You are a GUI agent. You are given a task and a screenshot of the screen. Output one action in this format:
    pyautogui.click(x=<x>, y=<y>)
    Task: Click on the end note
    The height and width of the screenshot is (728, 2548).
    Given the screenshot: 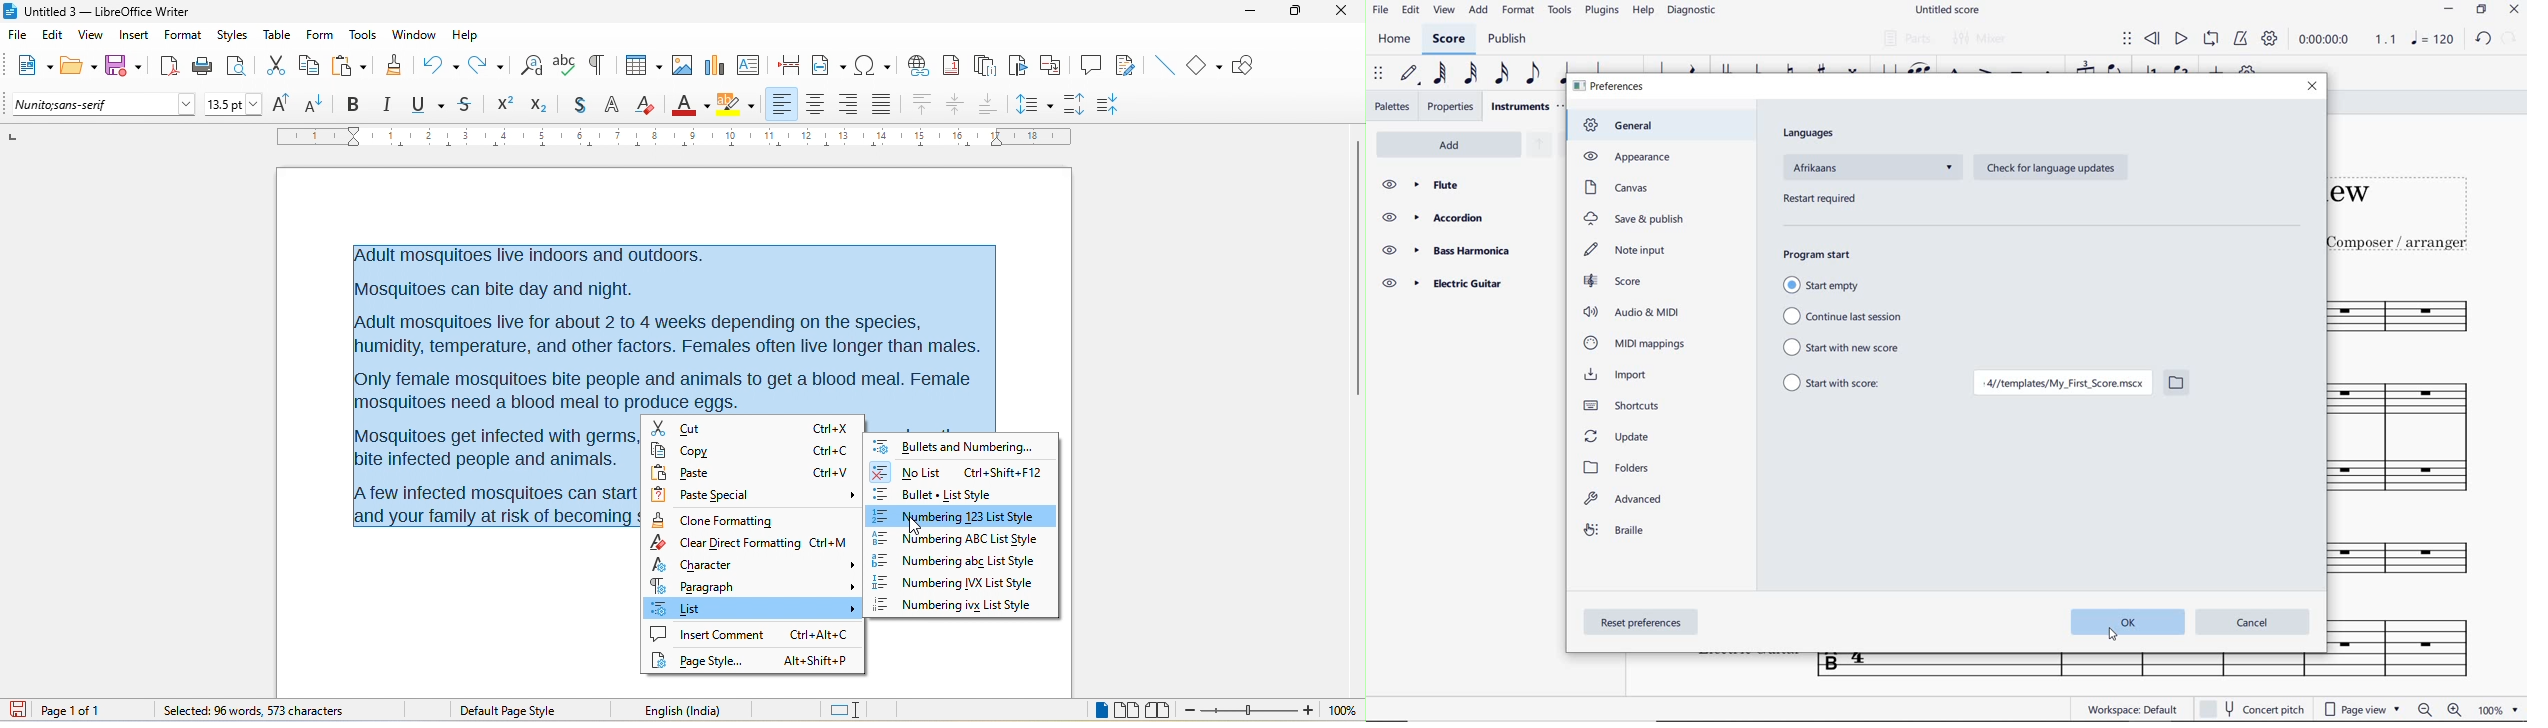 What is the action you would take?
    pyautogui.click(x=984, y=65)
    